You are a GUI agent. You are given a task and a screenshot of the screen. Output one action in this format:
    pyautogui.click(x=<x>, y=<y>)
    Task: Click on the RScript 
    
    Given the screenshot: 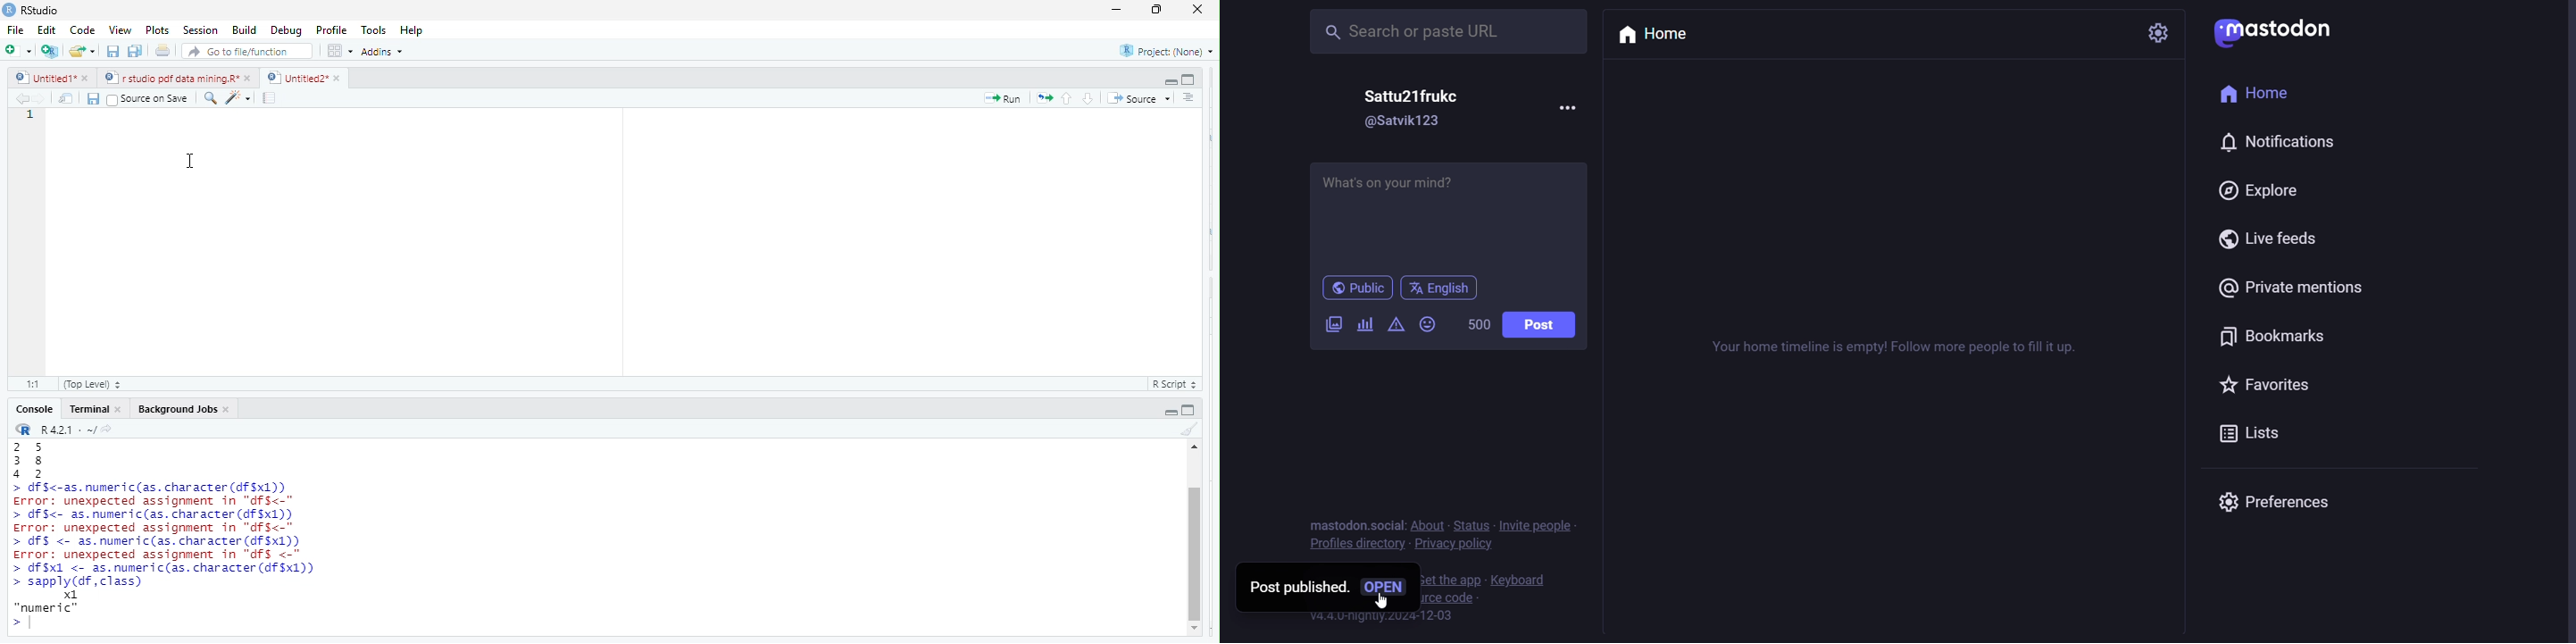 What is the action you would take?
    pyautogui.click(x=1171, y=384)
    